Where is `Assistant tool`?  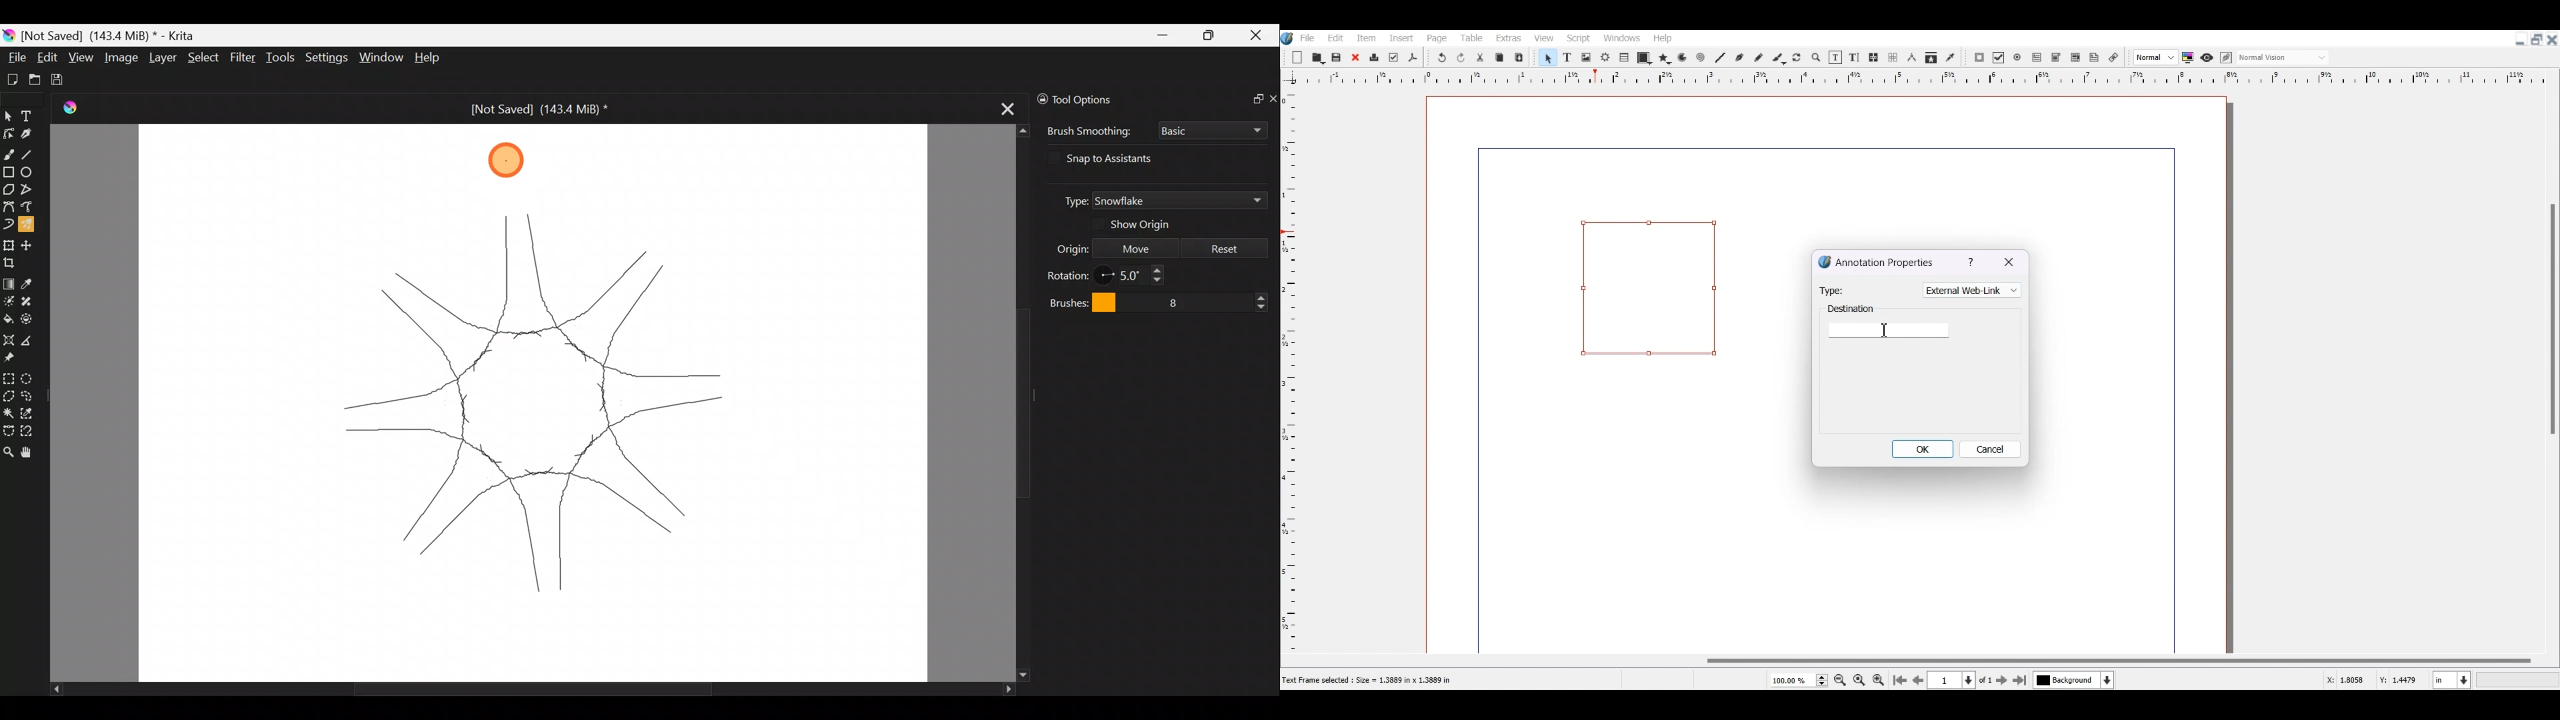
Assistant tool is located at coordinates (9, 340).